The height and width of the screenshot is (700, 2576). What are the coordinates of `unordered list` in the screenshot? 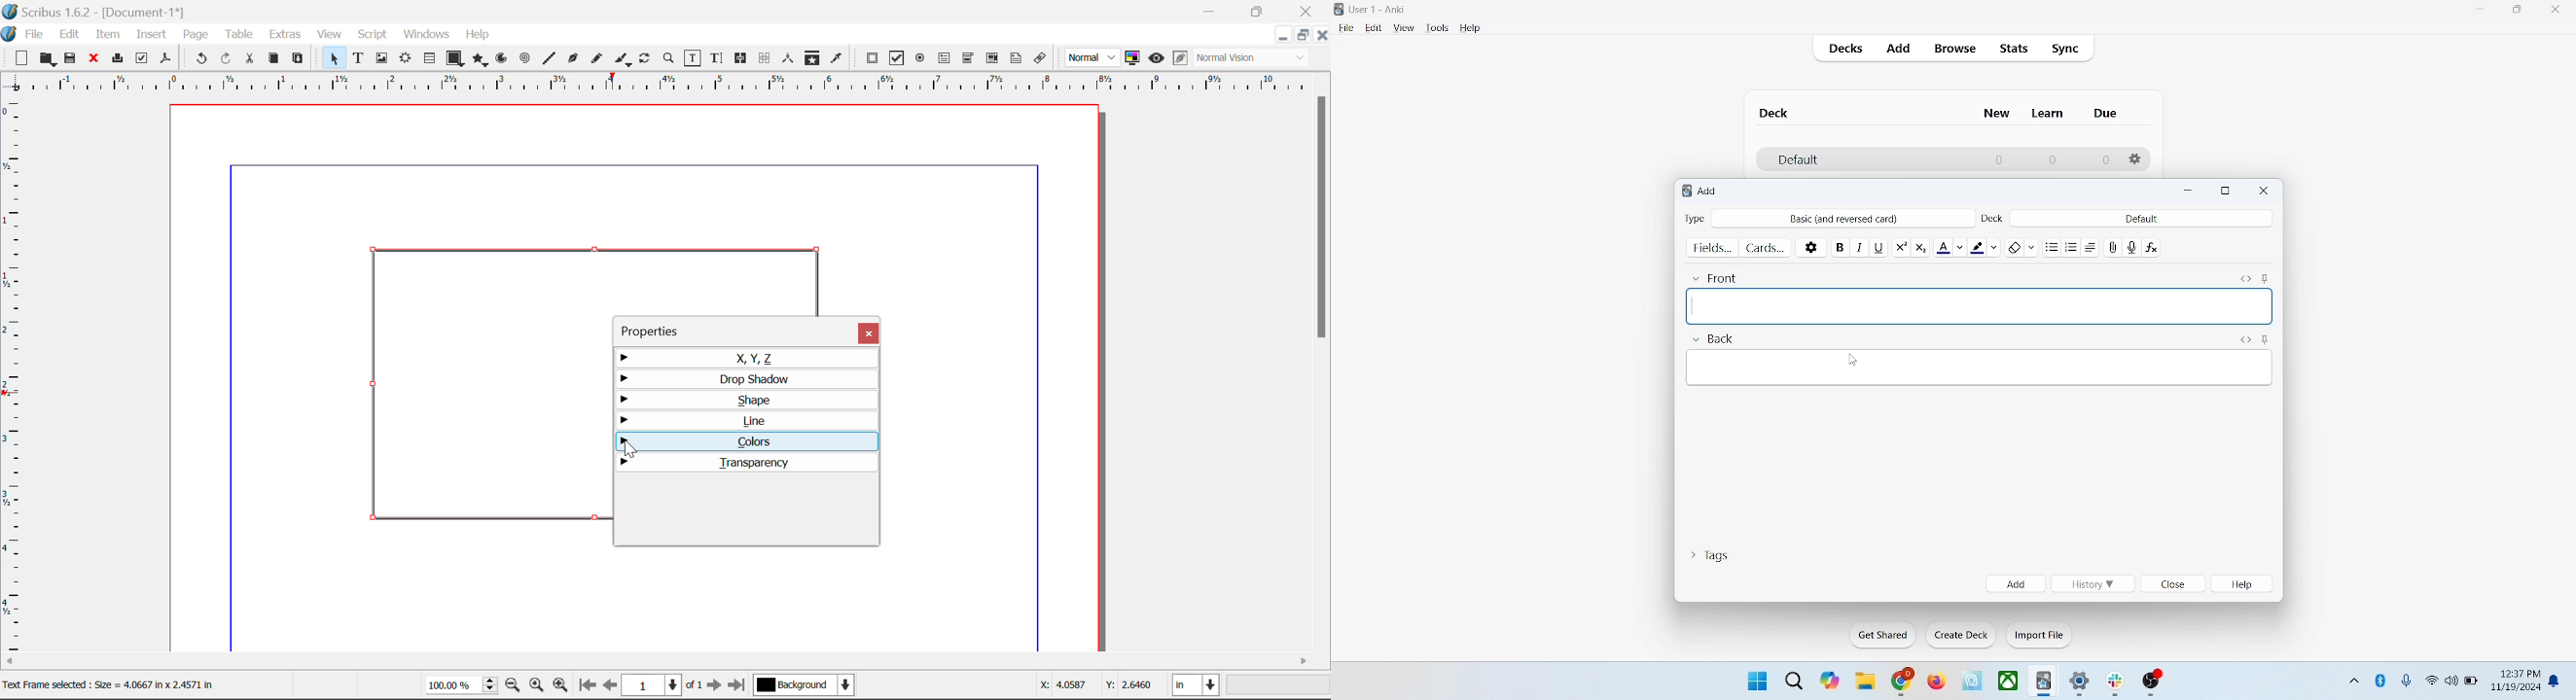 It's located at (2052, 246).